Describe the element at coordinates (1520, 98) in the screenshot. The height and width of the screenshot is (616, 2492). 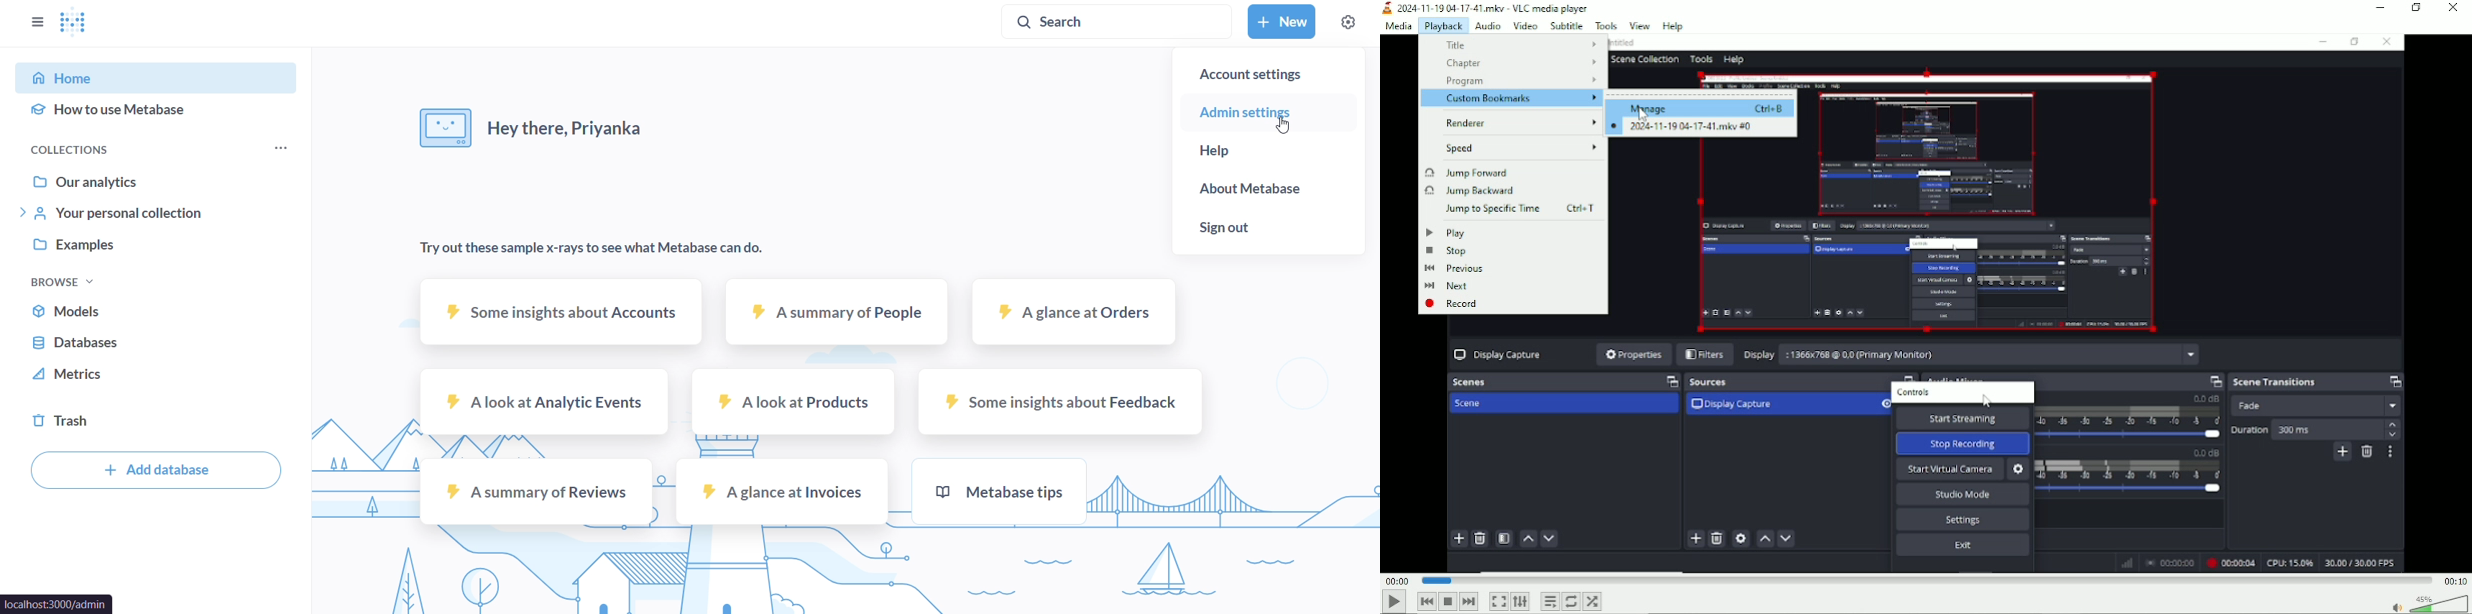
I see `Custom bookmarks` at that location.